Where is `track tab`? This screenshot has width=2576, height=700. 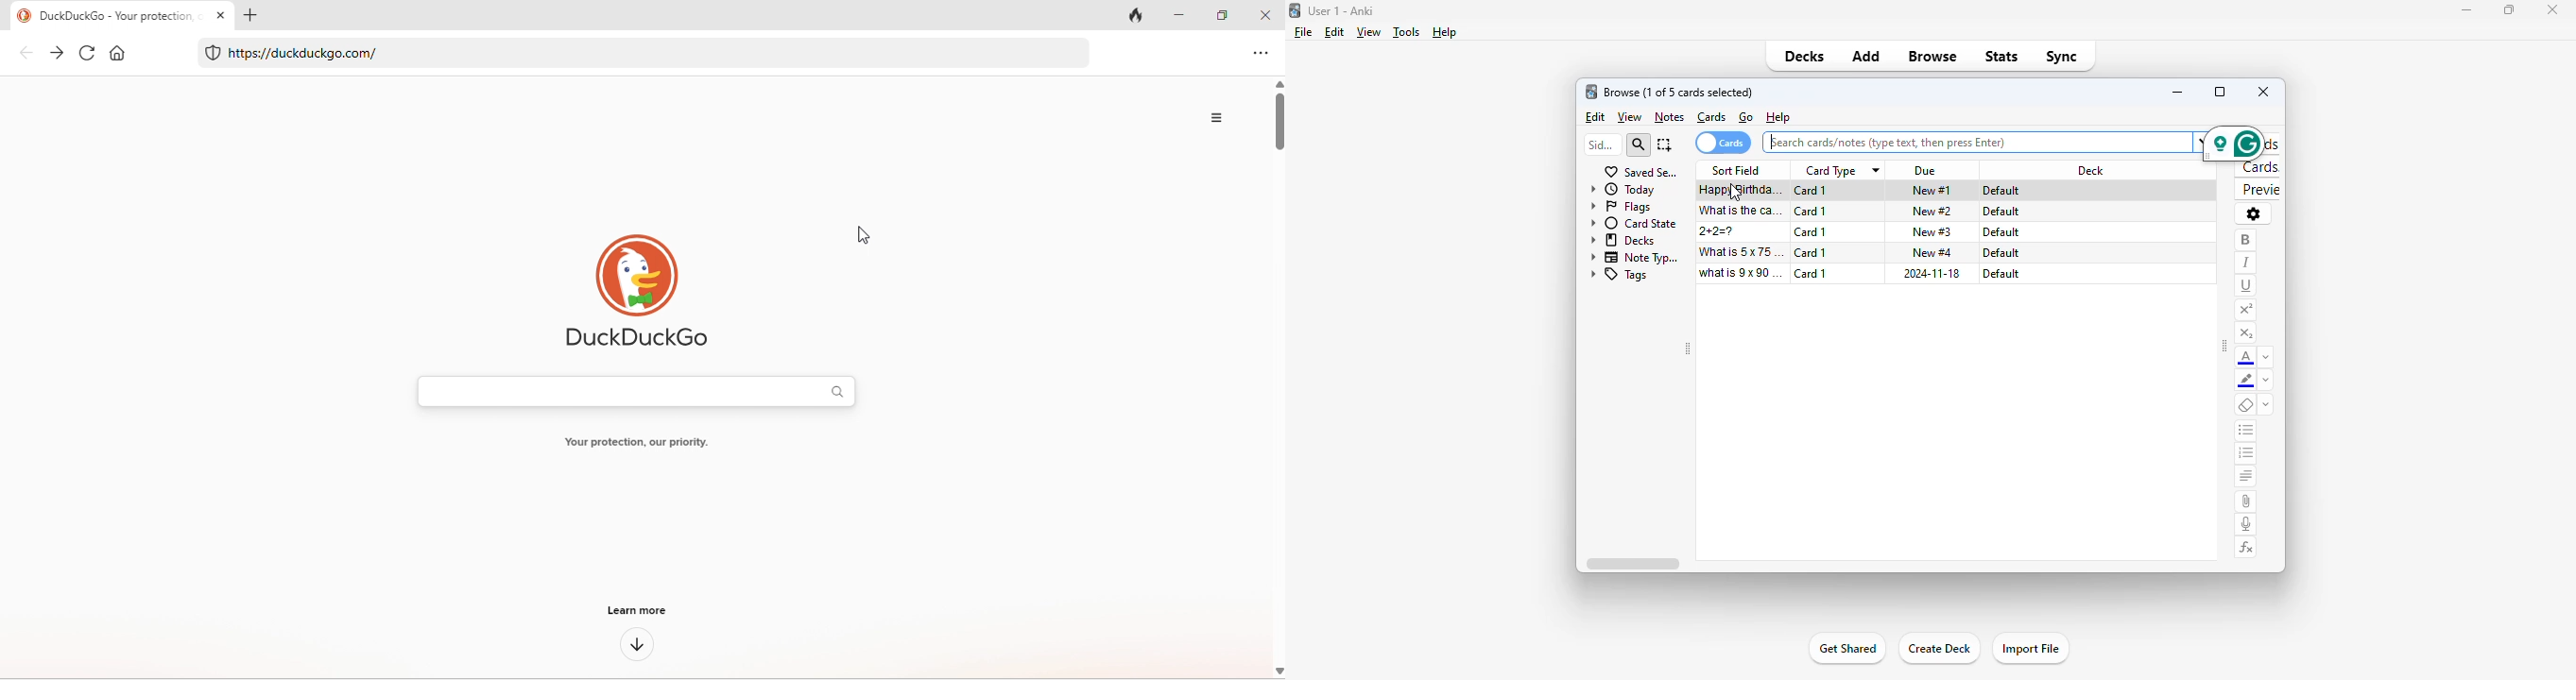 track tab is located at coordinates (1137, 16).